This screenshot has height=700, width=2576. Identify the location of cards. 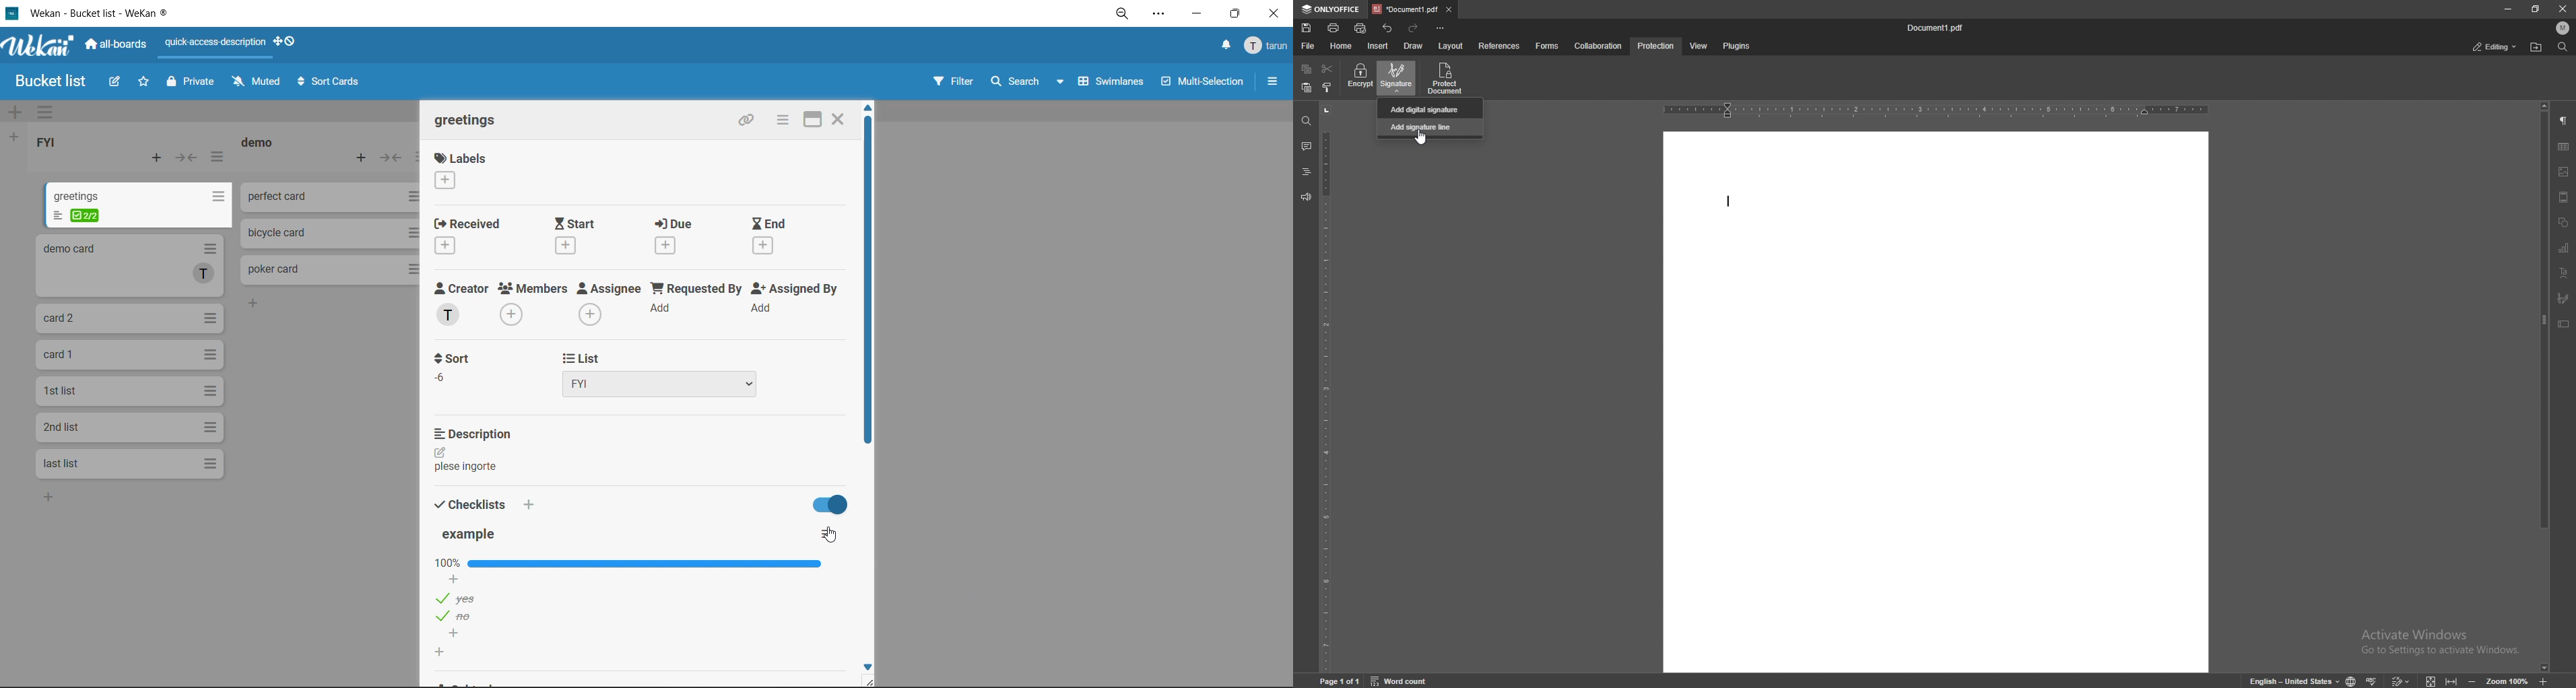
(129, 318).